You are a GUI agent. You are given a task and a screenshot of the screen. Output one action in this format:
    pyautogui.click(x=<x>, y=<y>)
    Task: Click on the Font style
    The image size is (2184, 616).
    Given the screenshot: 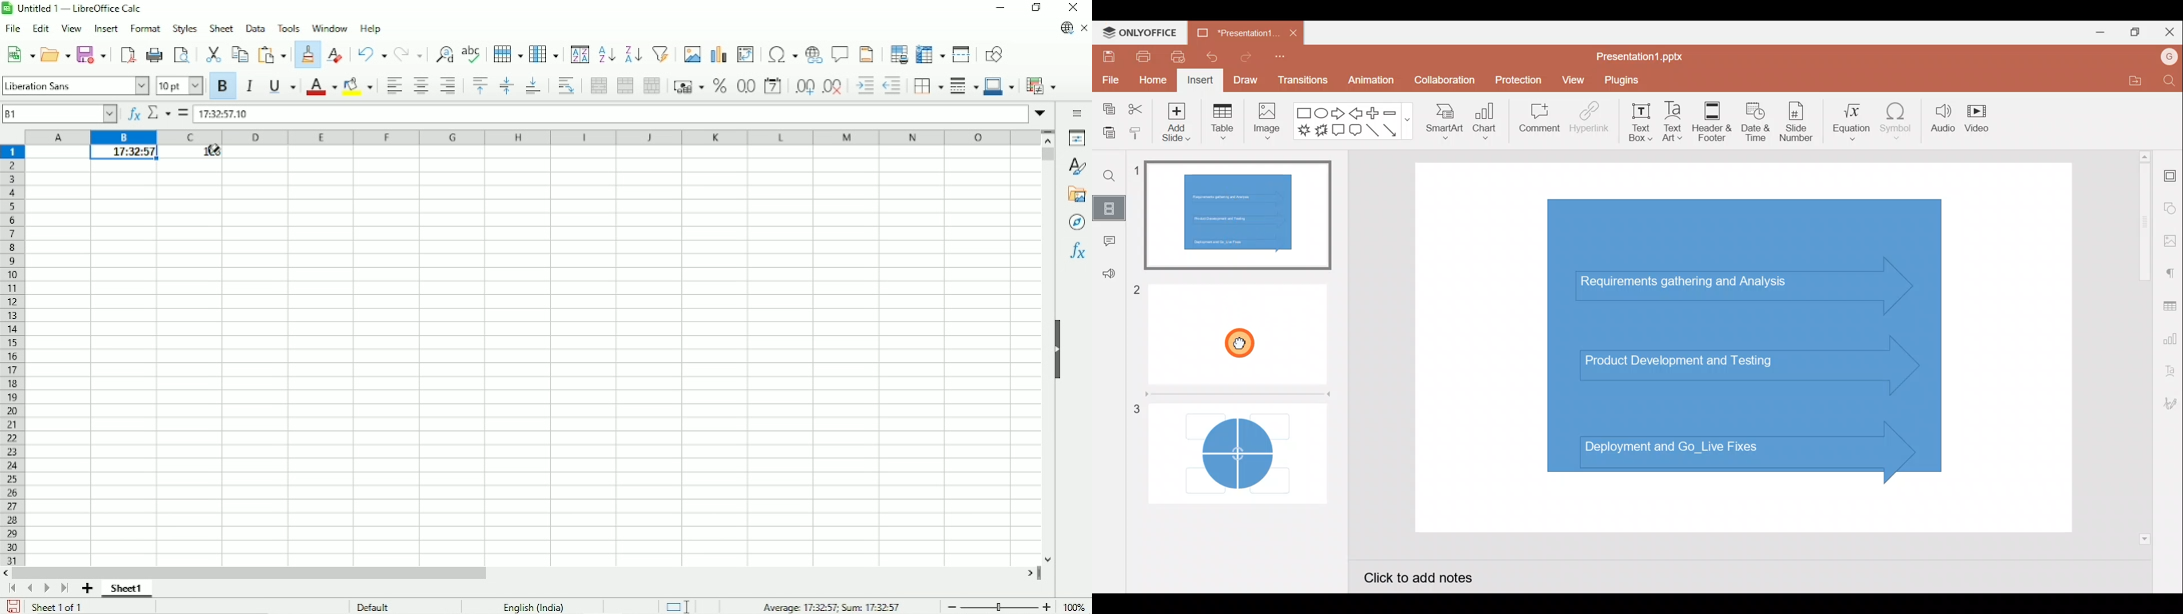 What is the action you would take?
    pyautogui.click(x=76, y=85)
    